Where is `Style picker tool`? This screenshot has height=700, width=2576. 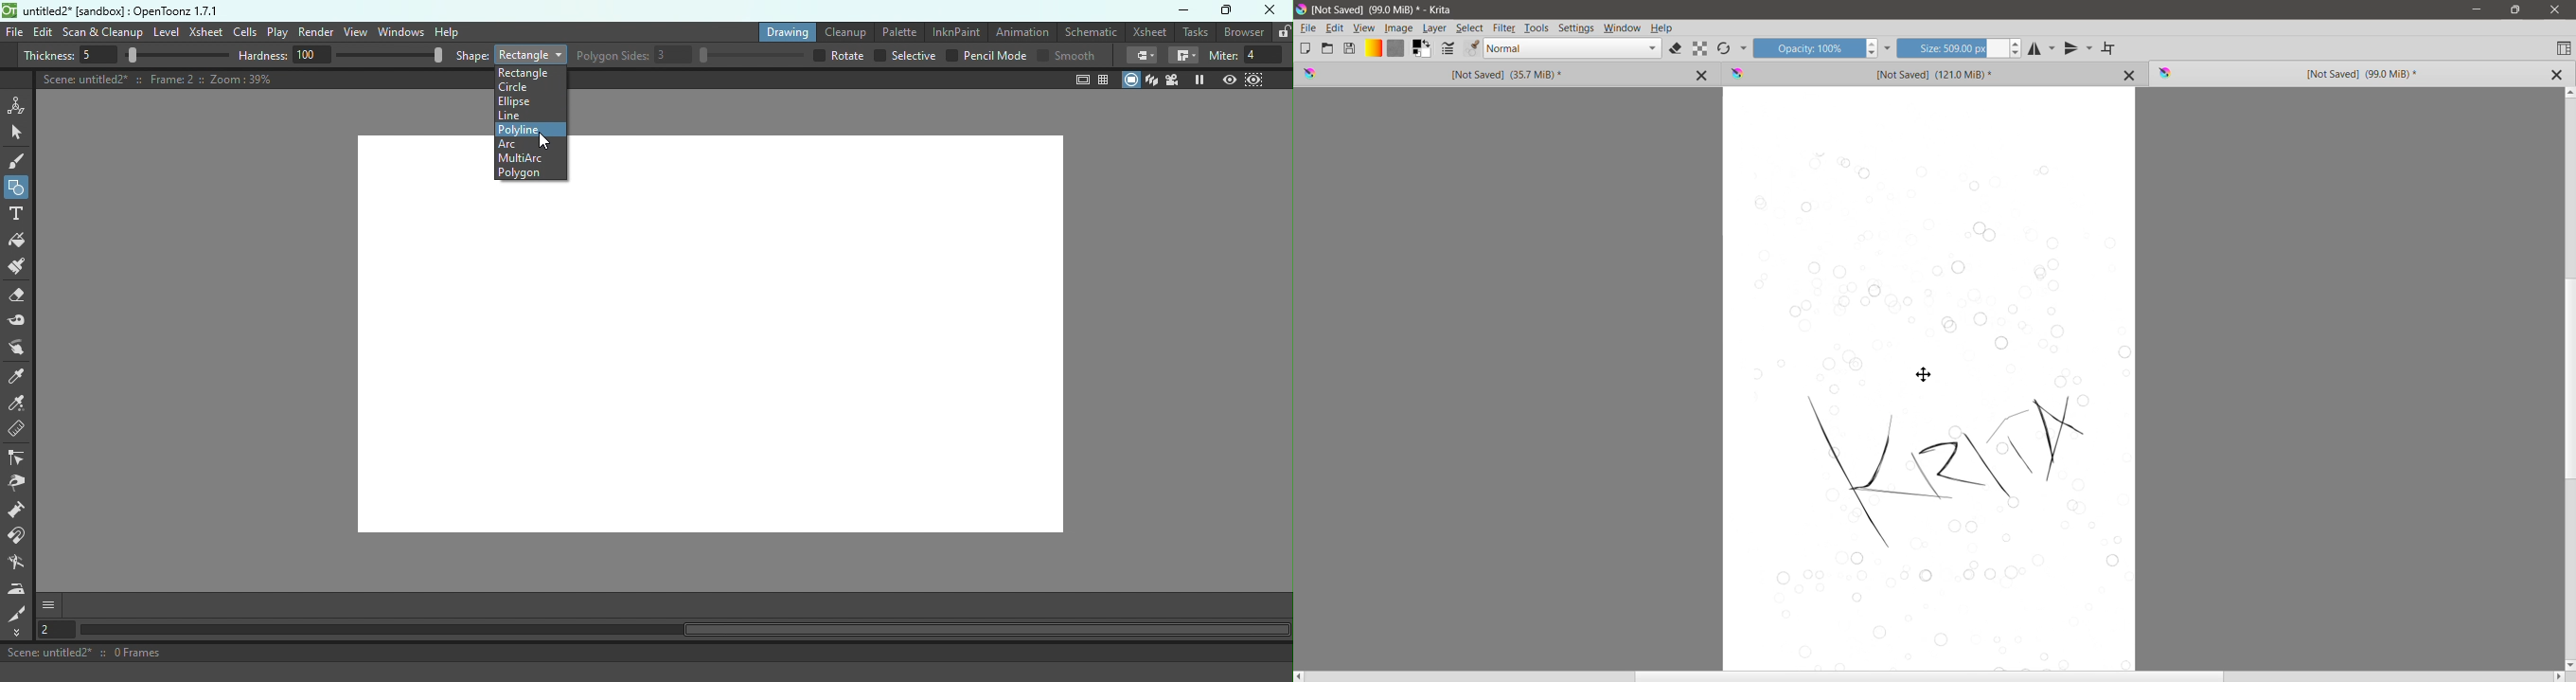 Style picker tool is located at coordinates (19, 377).